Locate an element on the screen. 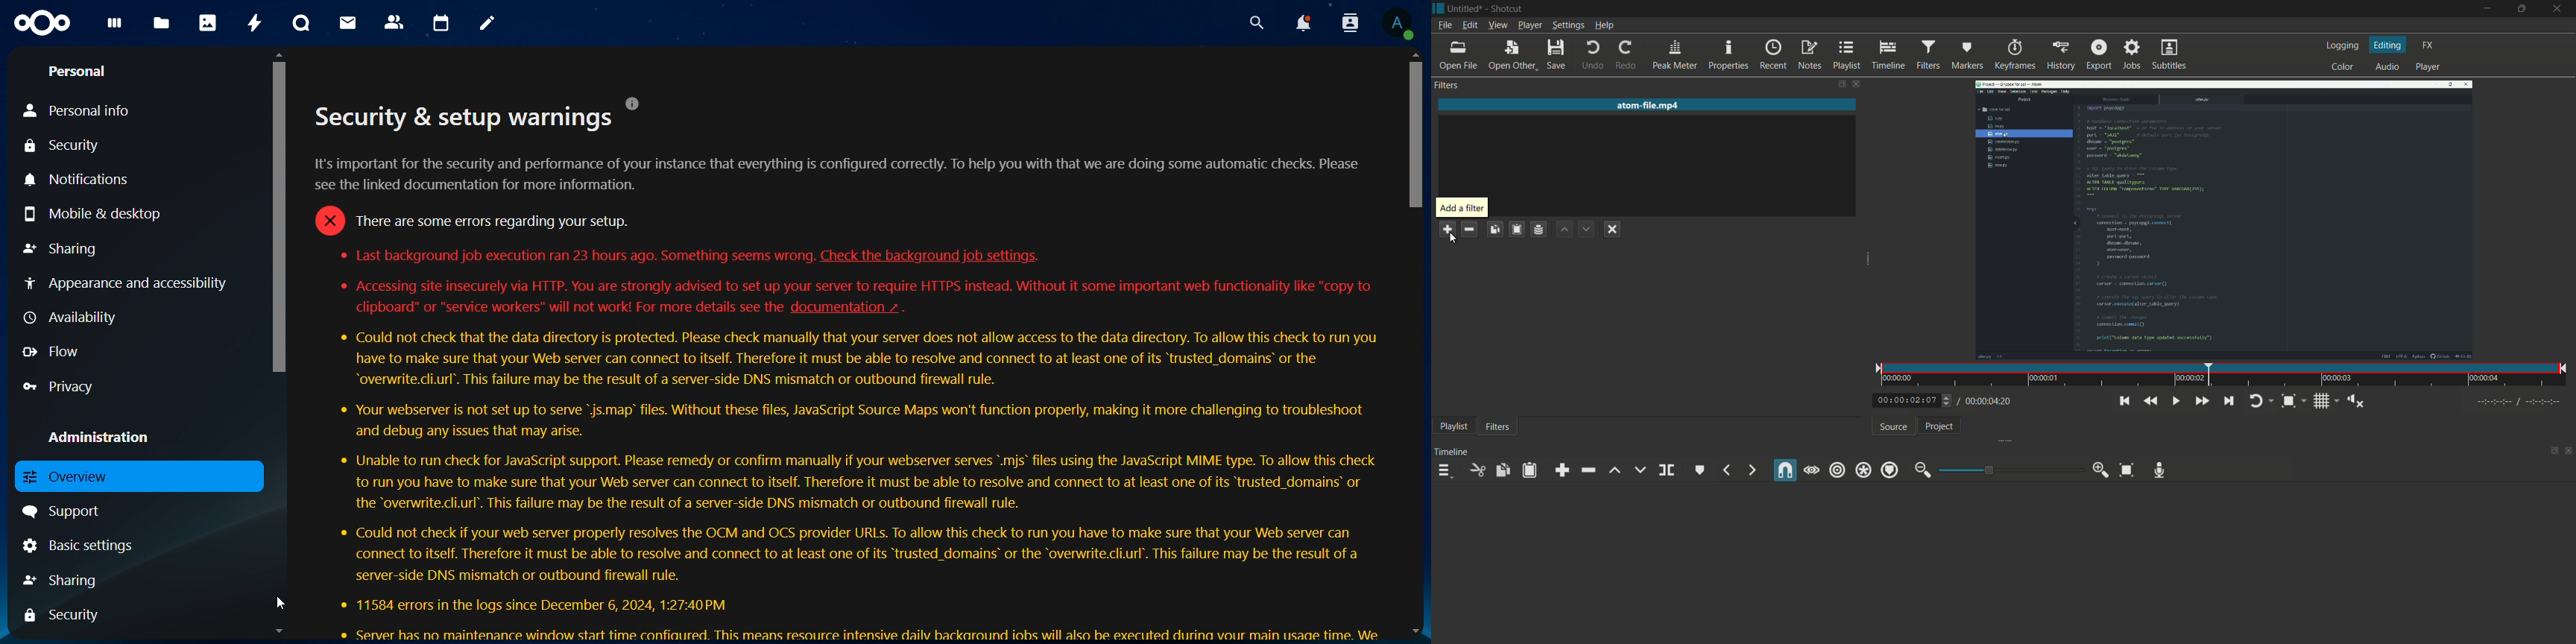 The width and height of the screenshot is (2576, 644). basic settings is located at coordinates (98, 546).